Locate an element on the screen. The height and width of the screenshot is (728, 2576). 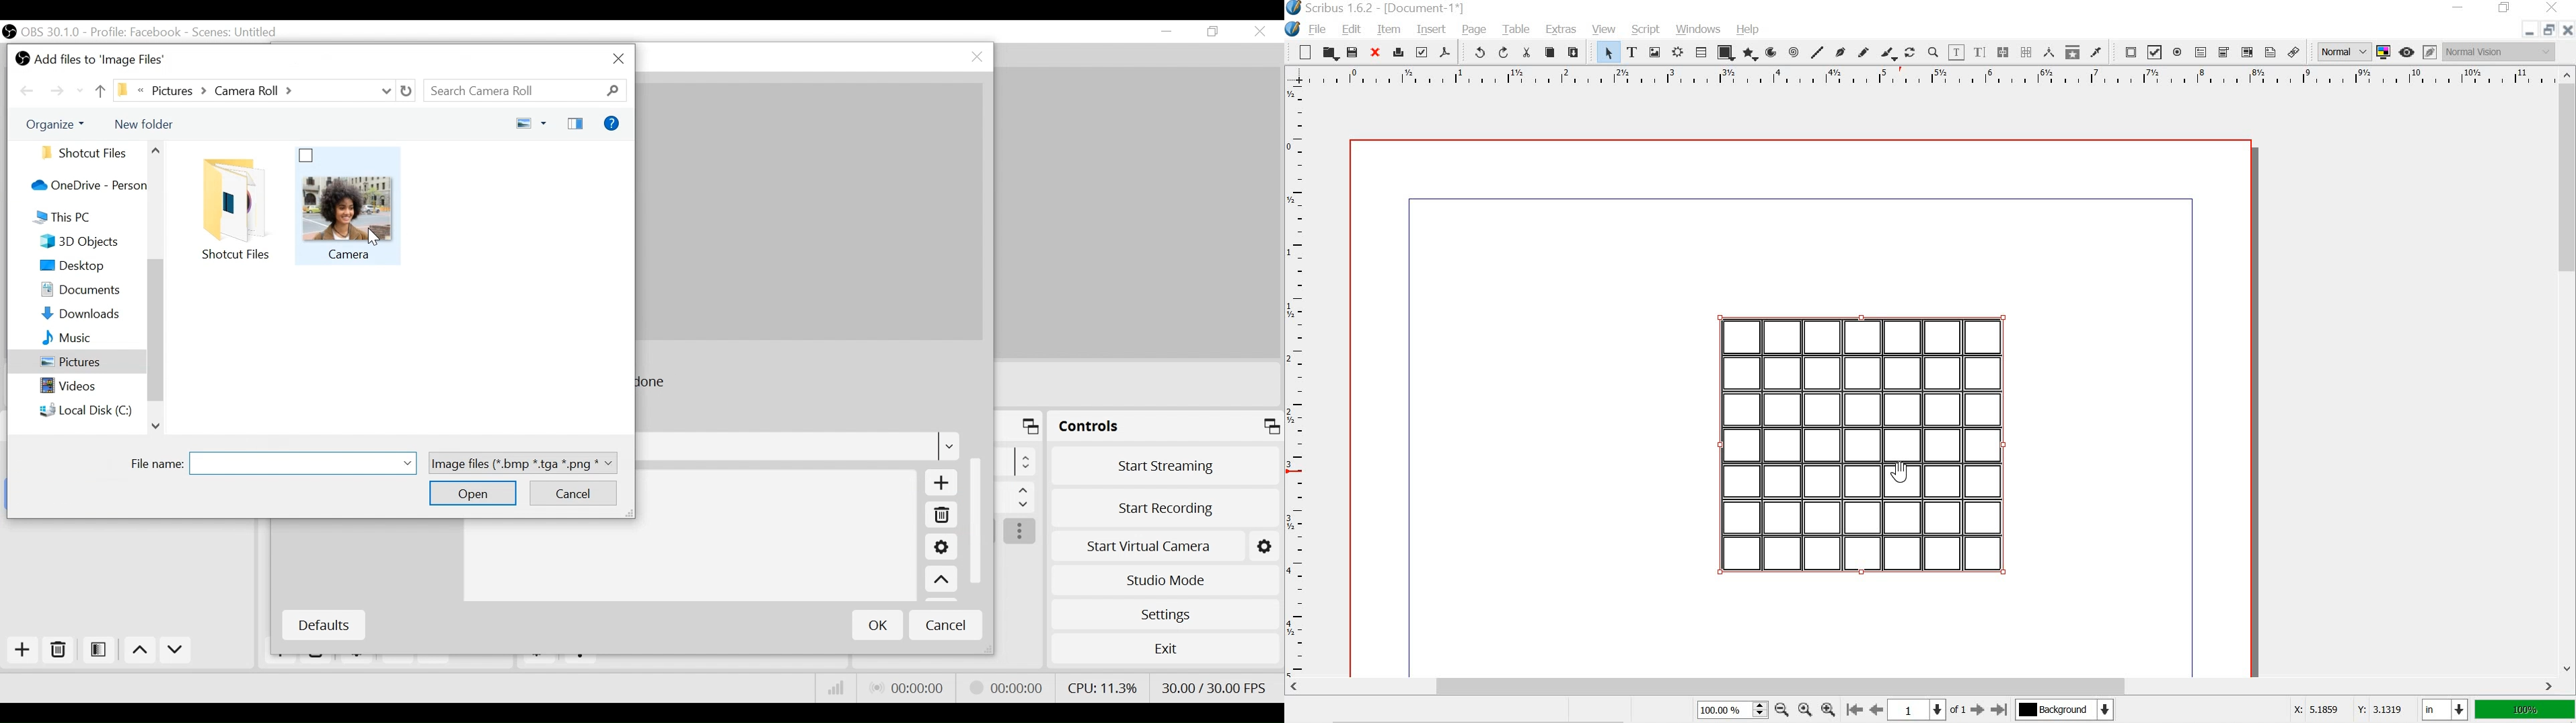
Desktop is located at coordinates (90, 268).